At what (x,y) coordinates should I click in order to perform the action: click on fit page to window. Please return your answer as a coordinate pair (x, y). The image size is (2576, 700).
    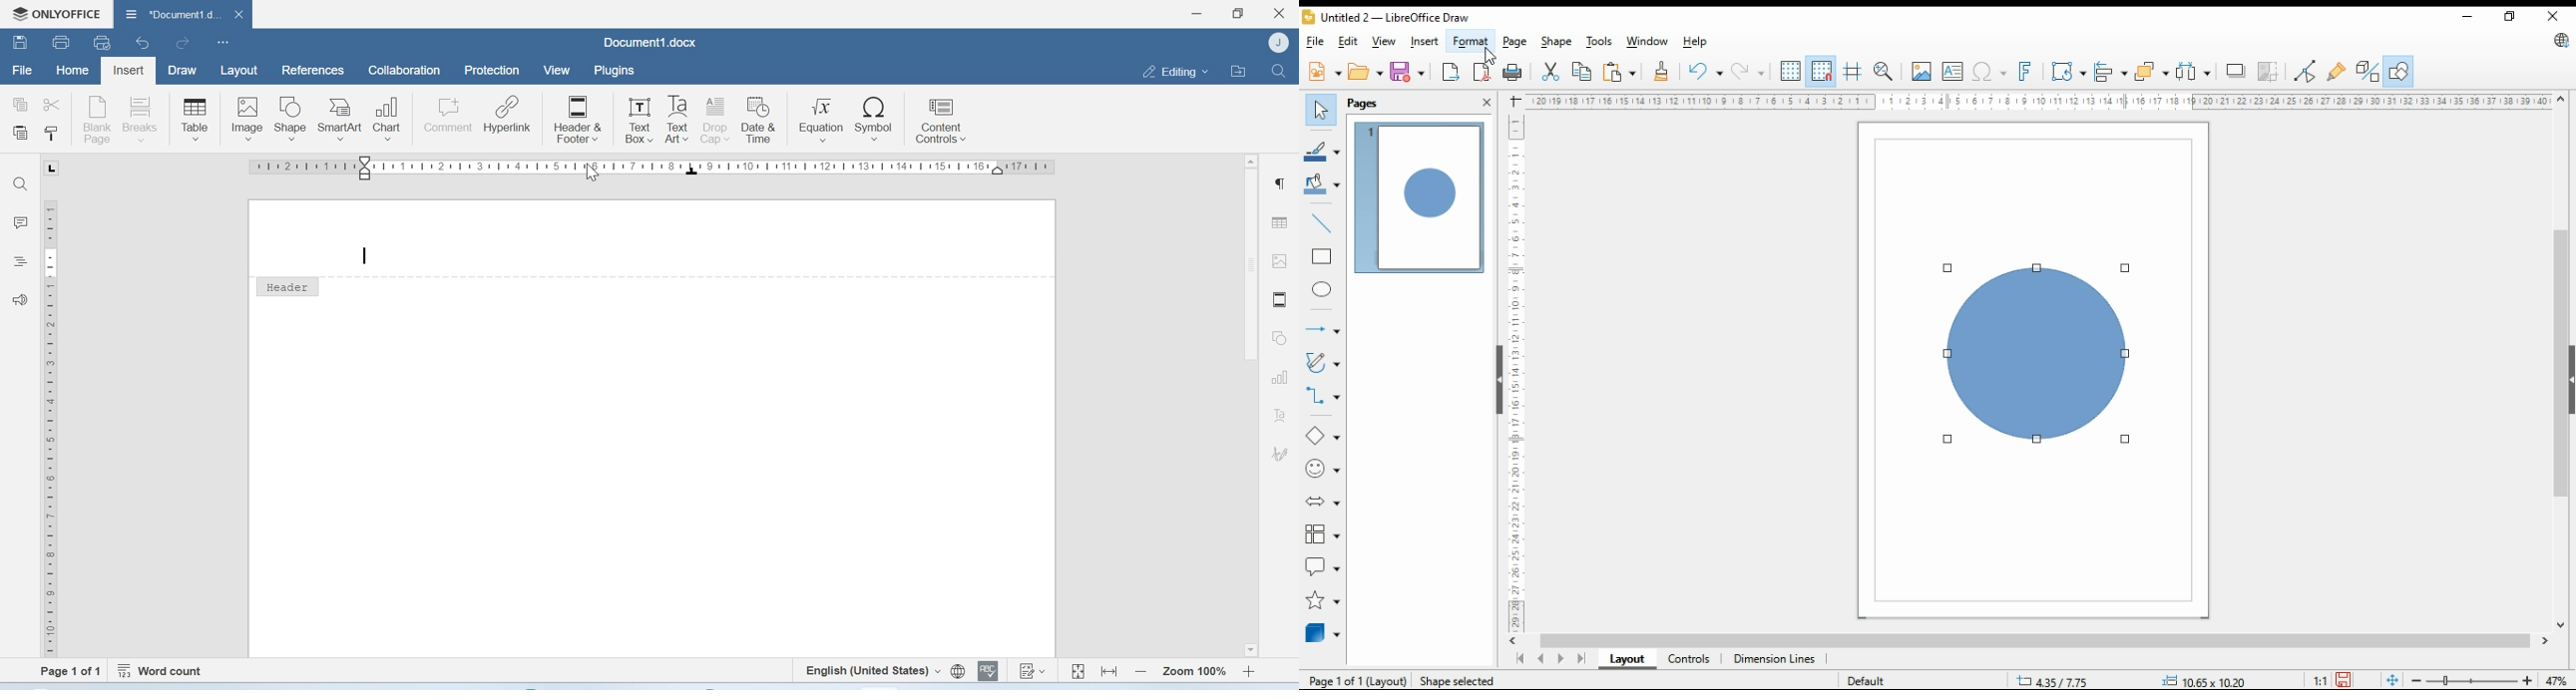
    Looking at the image, I should click on (2391, 679).